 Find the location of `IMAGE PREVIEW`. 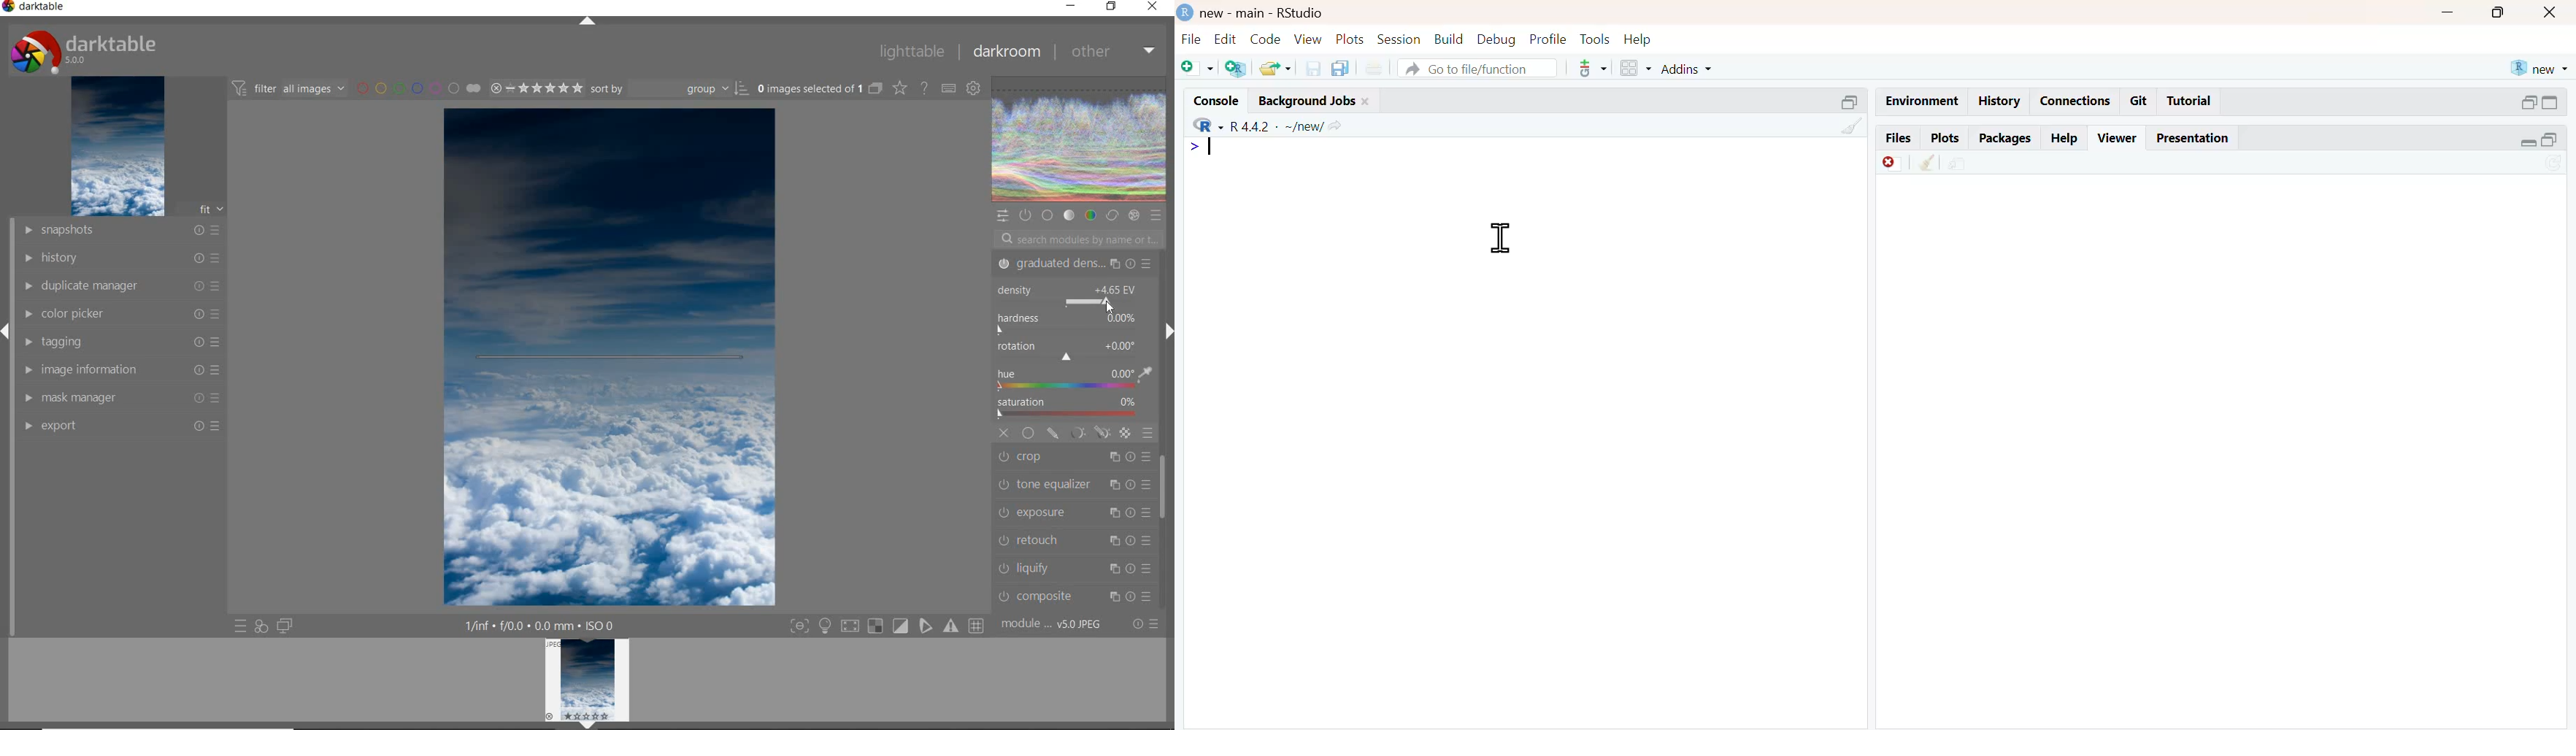

IMAGE PREVIEW is located at coordinates (587, 679).